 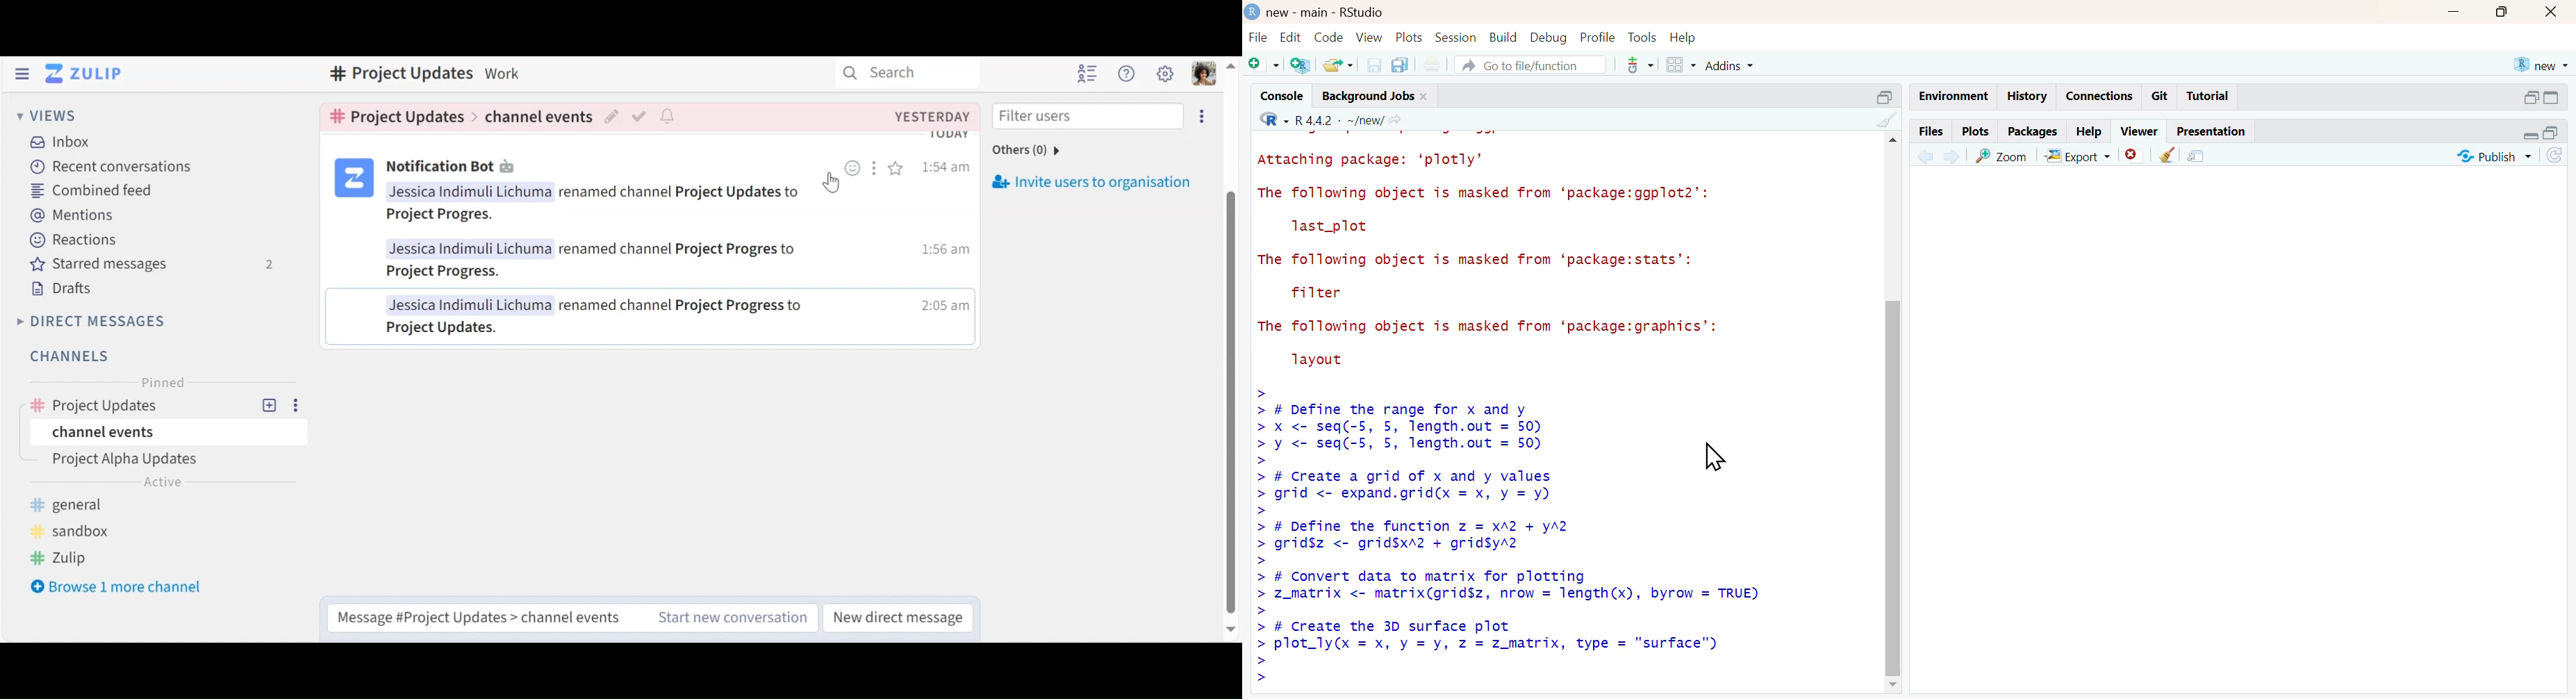 I want to click on # Define the range for X and y , so click(x=1391, y=409).